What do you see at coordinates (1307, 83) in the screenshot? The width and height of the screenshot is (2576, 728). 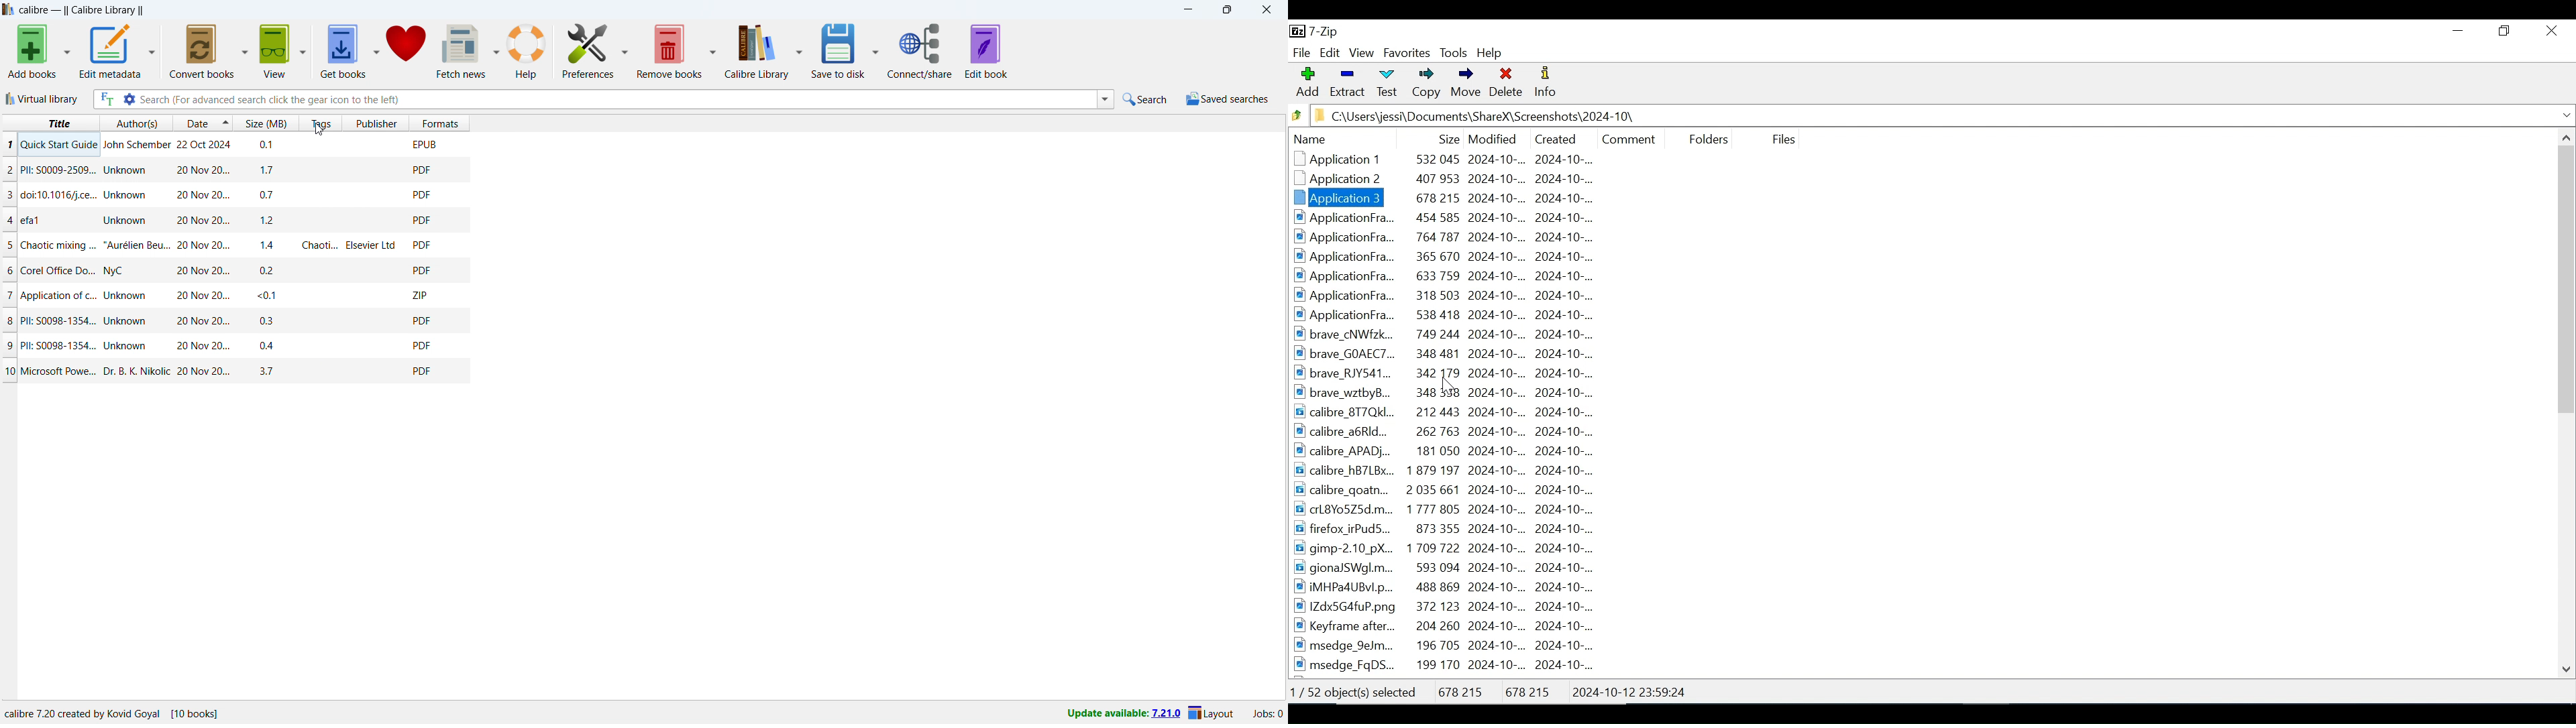 I see `Add` at bounding box center [1307, 83].